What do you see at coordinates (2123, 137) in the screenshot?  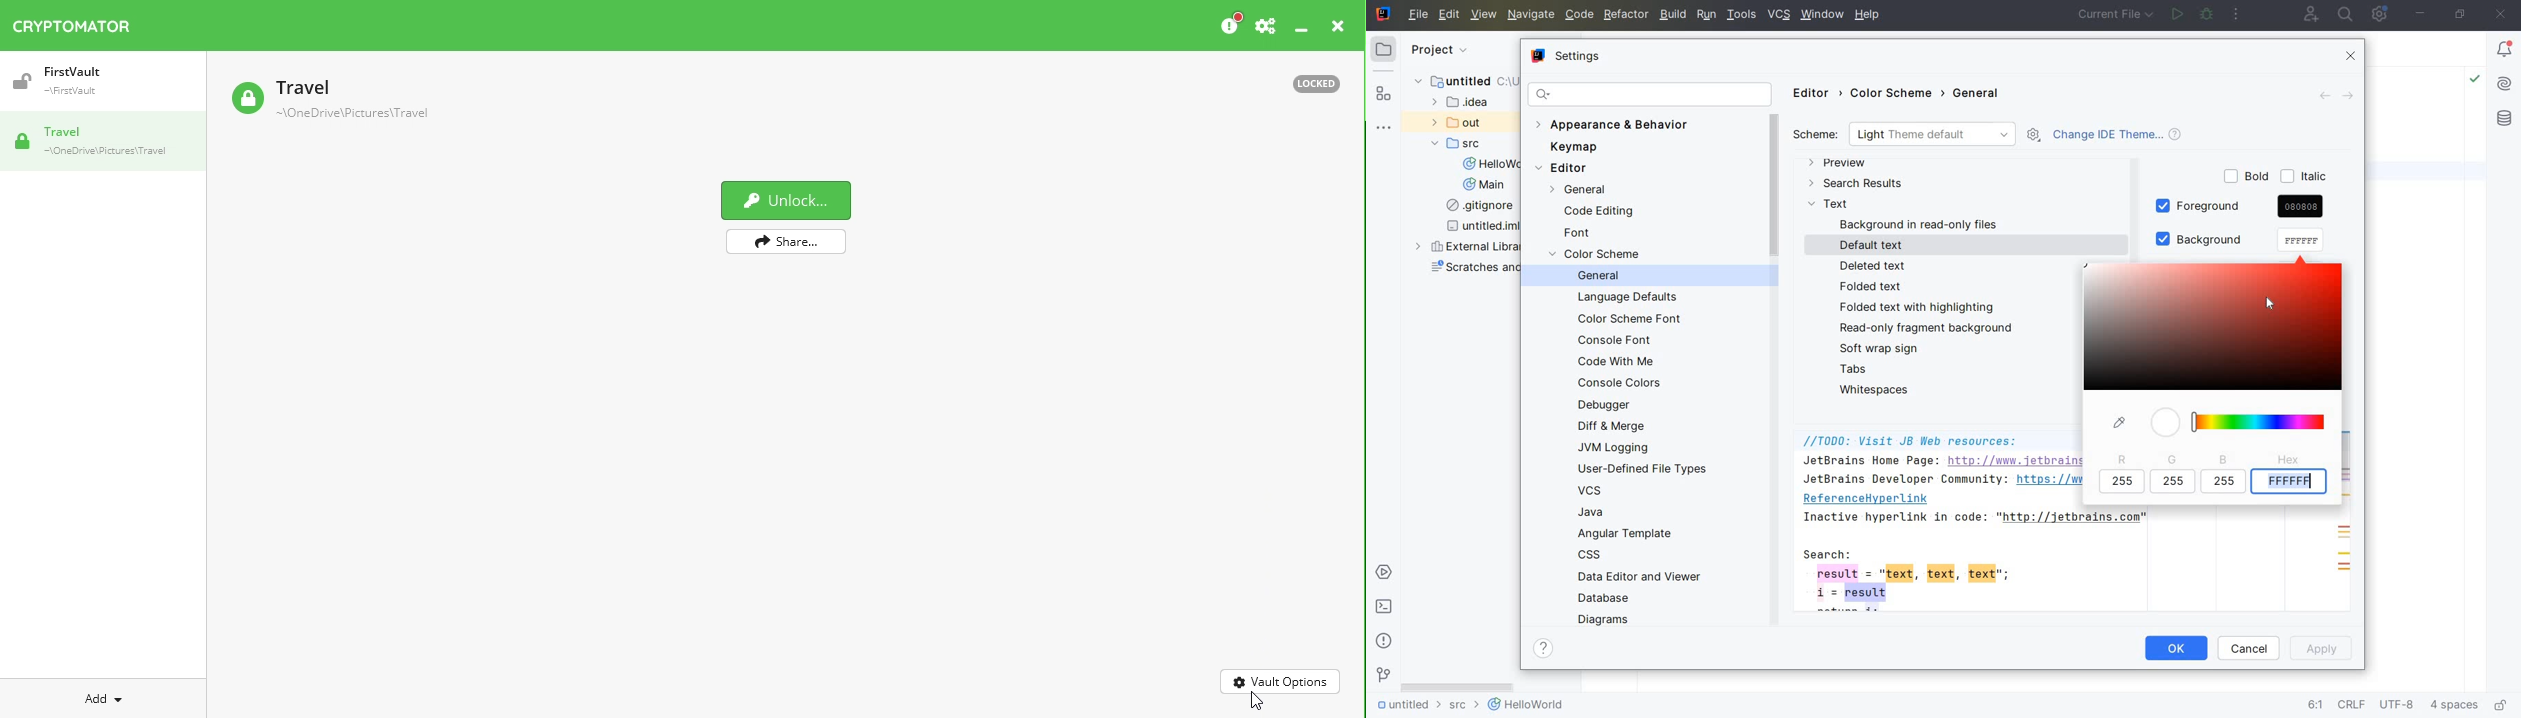 I see `CHANGE IDE THEME` at bounding box center [2123, 137].